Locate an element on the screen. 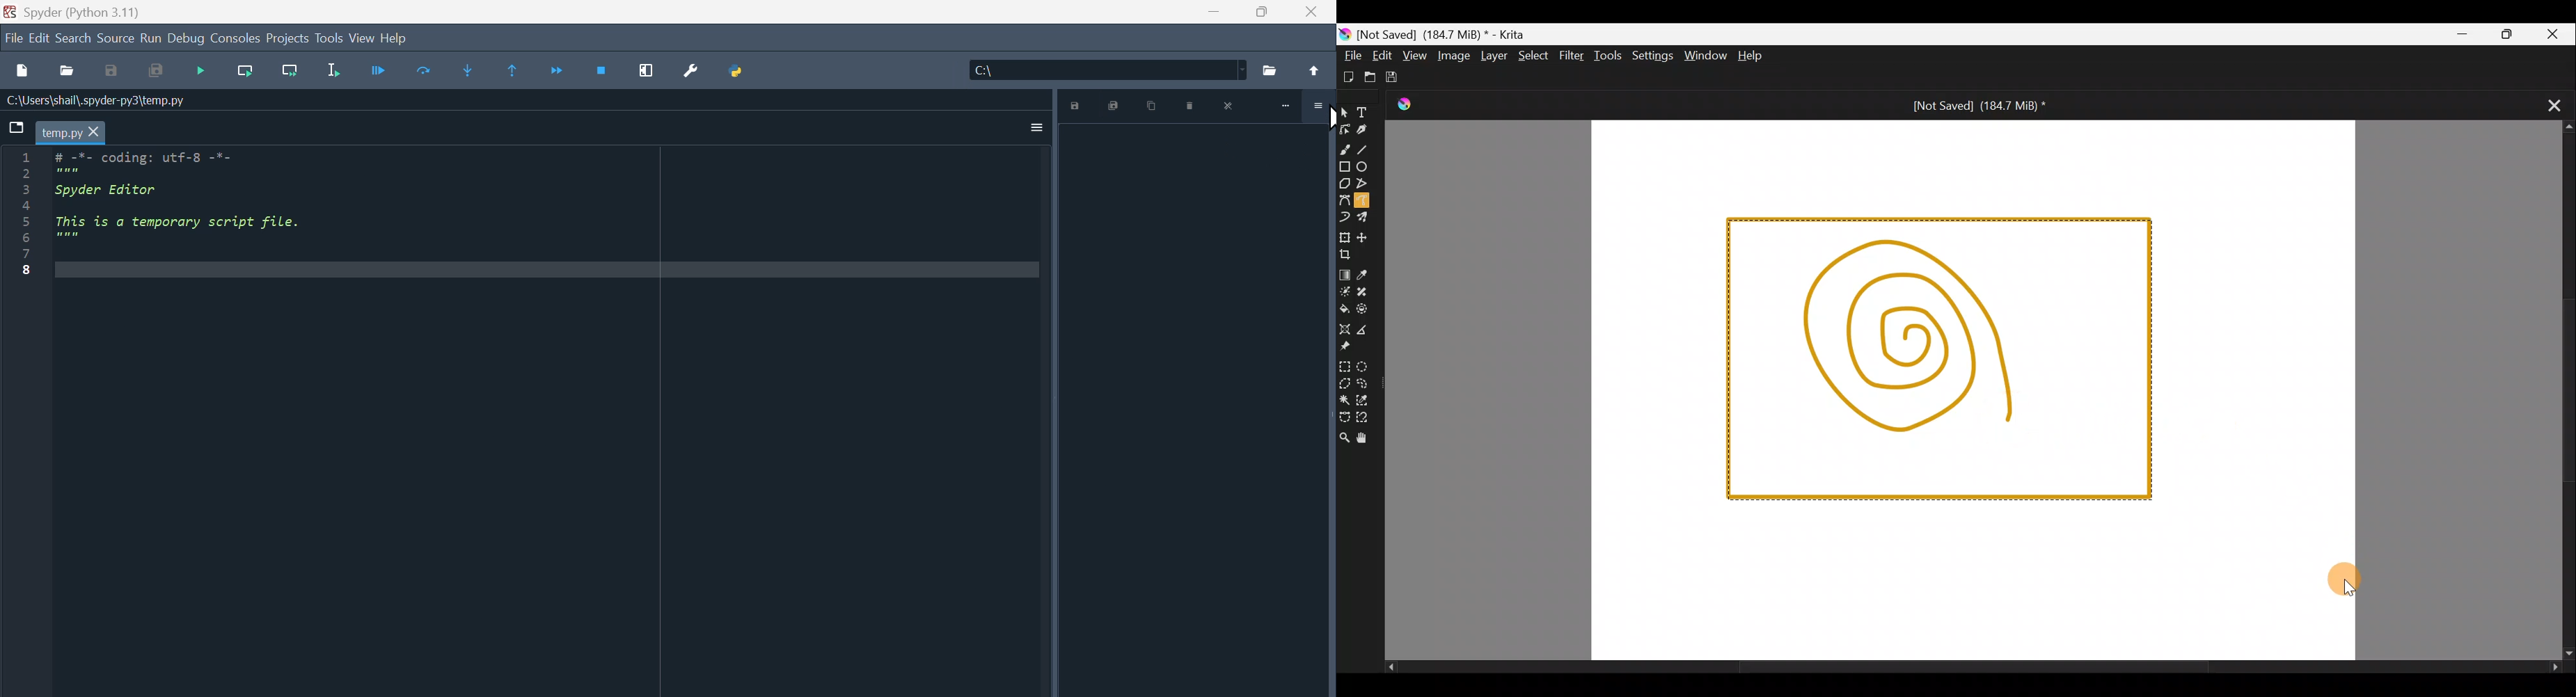 The image size is (2576, 700). cursor is located at coordinates (1328, 118).